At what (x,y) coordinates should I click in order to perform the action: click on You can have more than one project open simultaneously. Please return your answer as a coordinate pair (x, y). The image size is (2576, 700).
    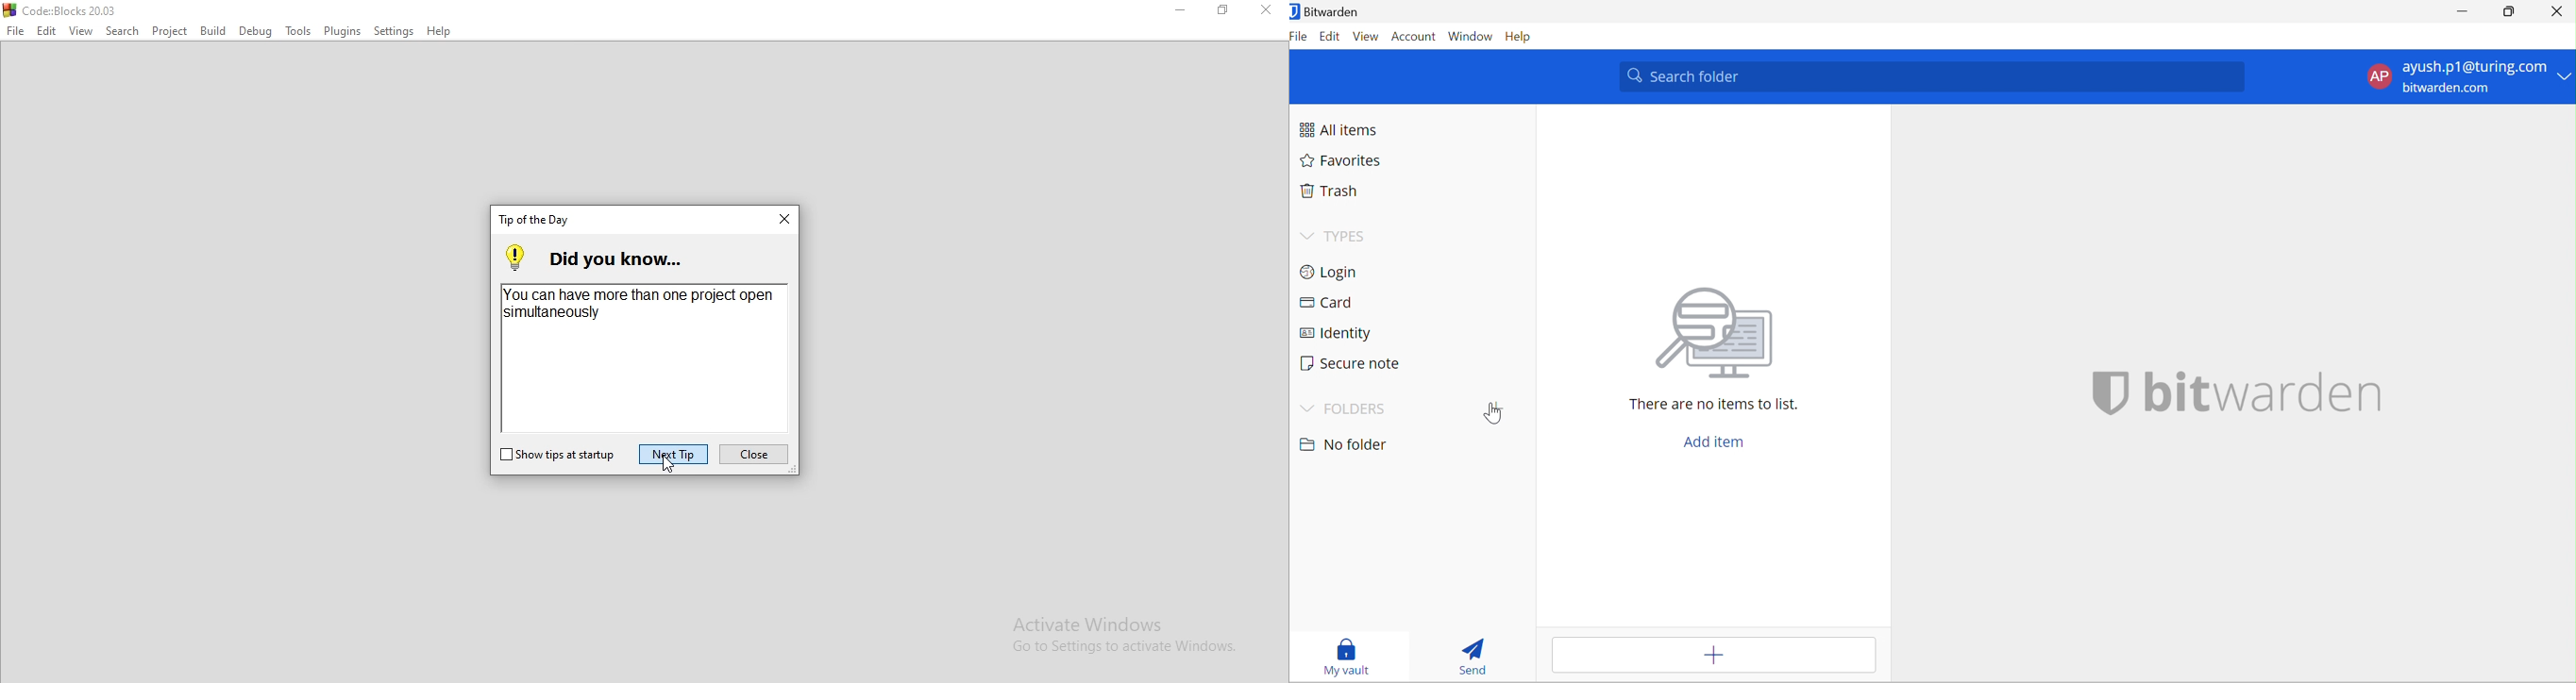
    Looking at the image, I should click on (639, 305).